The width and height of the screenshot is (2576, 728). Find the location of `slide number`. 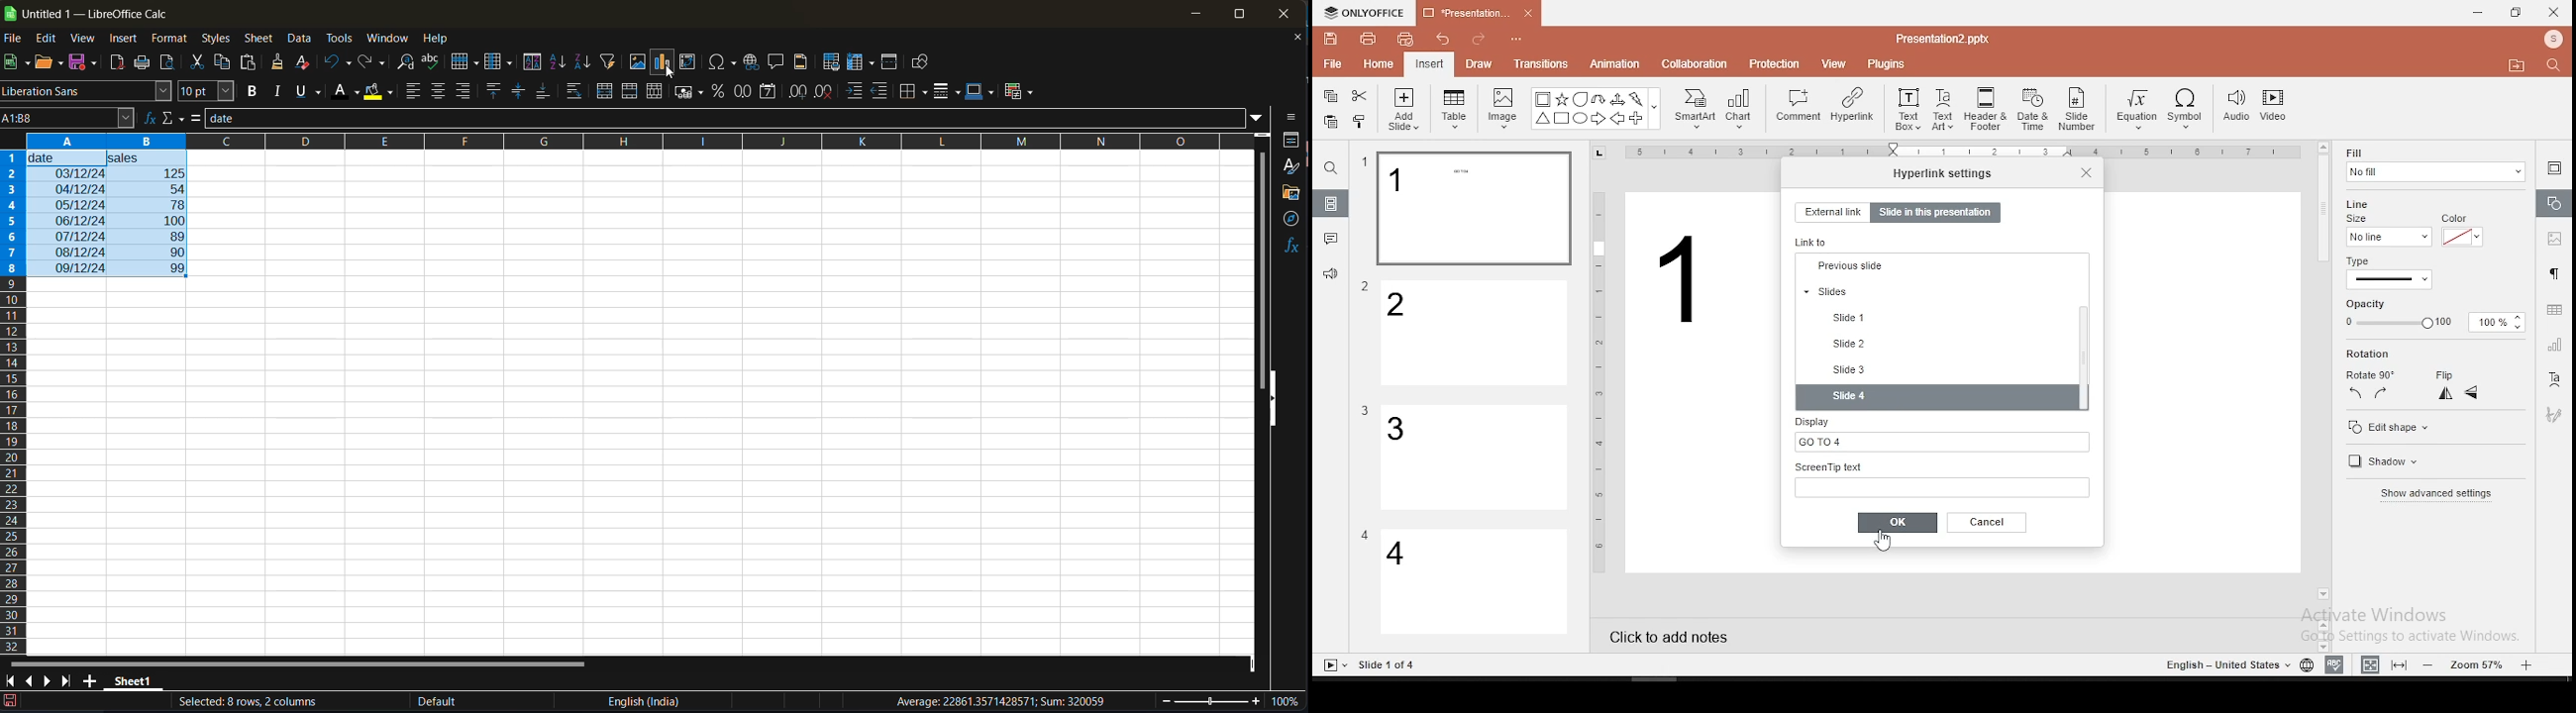

slide number is located at coordinates (2078, 109).